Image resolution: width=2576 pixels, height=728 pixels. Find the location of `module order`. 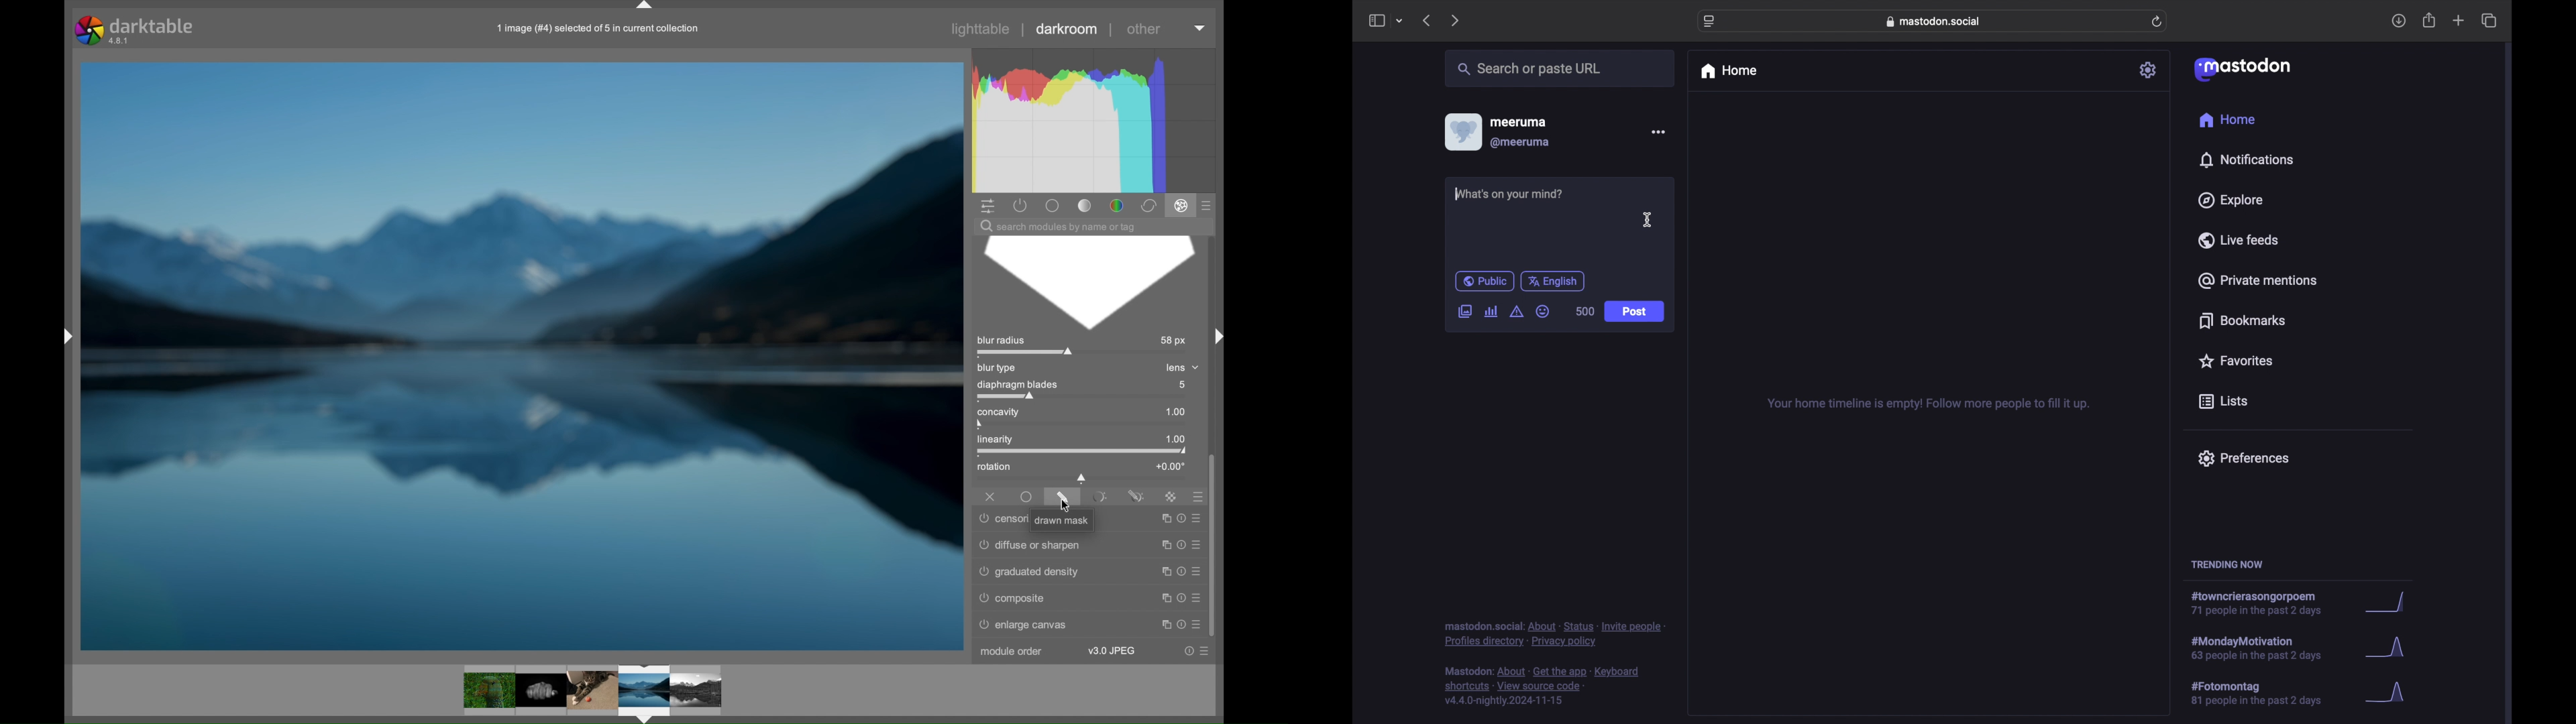

module order is located at coordinates (1010, 652).